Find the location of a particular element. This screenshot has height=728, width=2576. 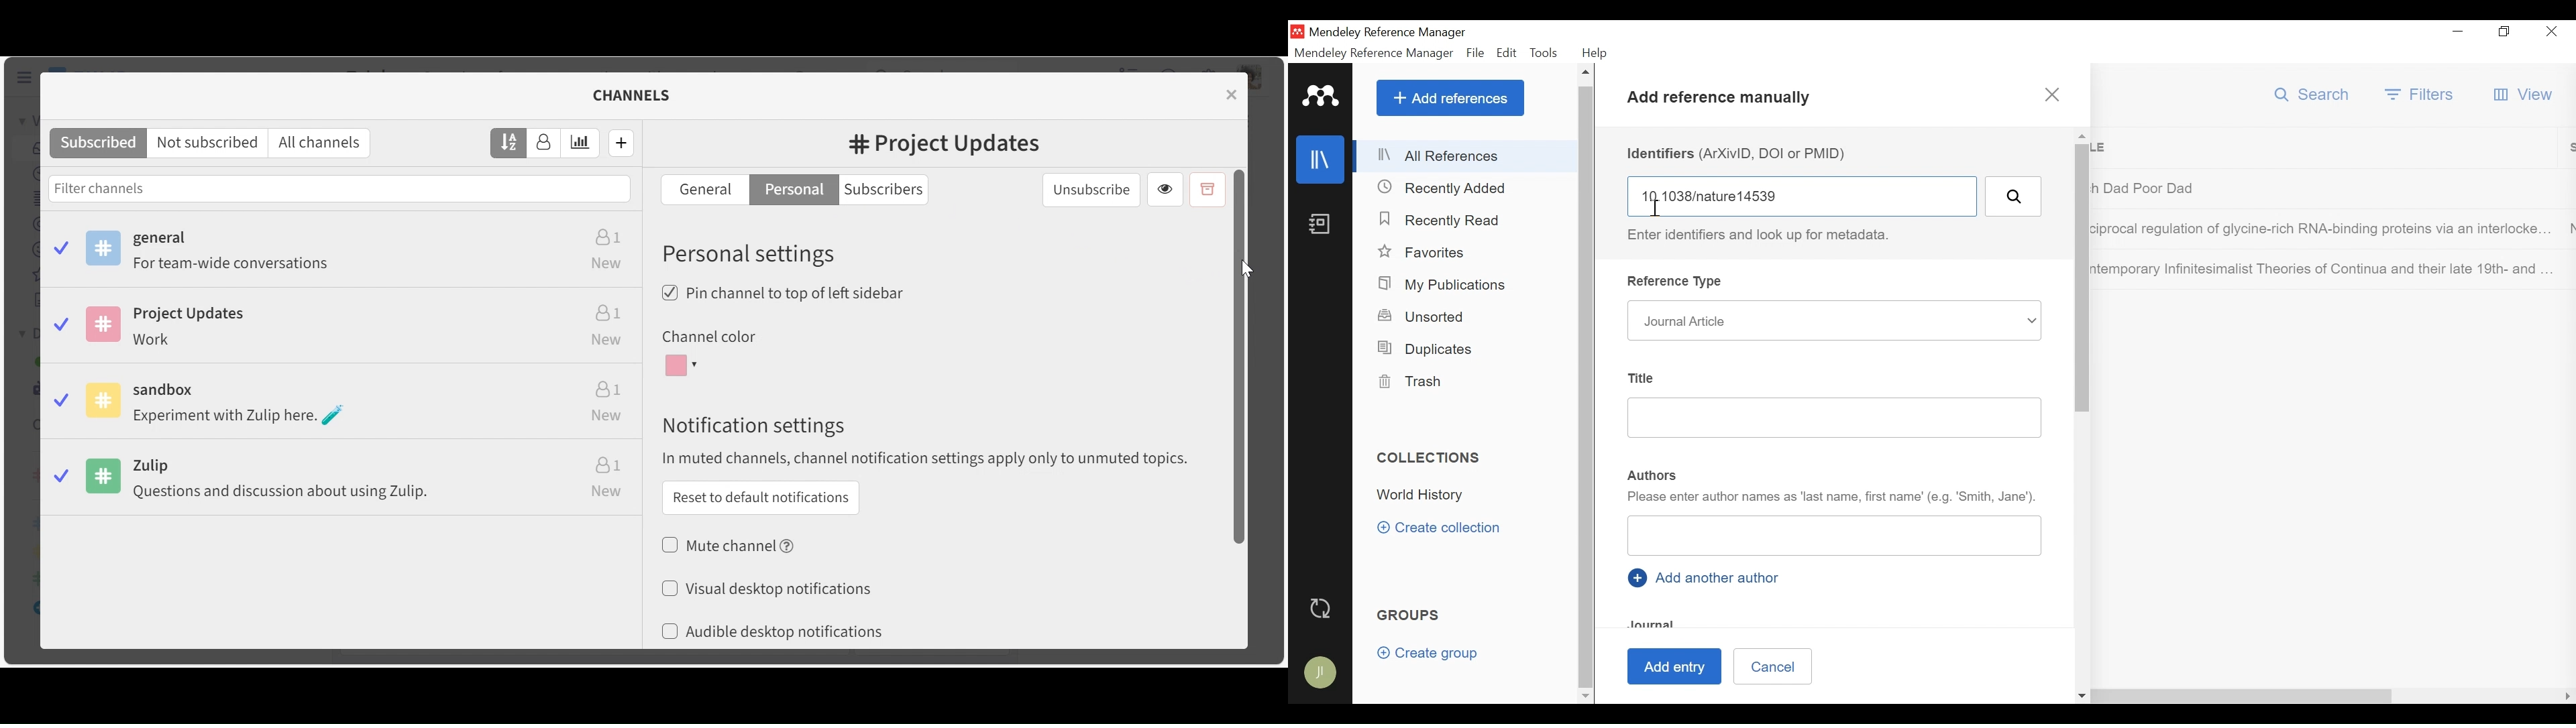

Subscribed channels is located at coordinates (98, 143).